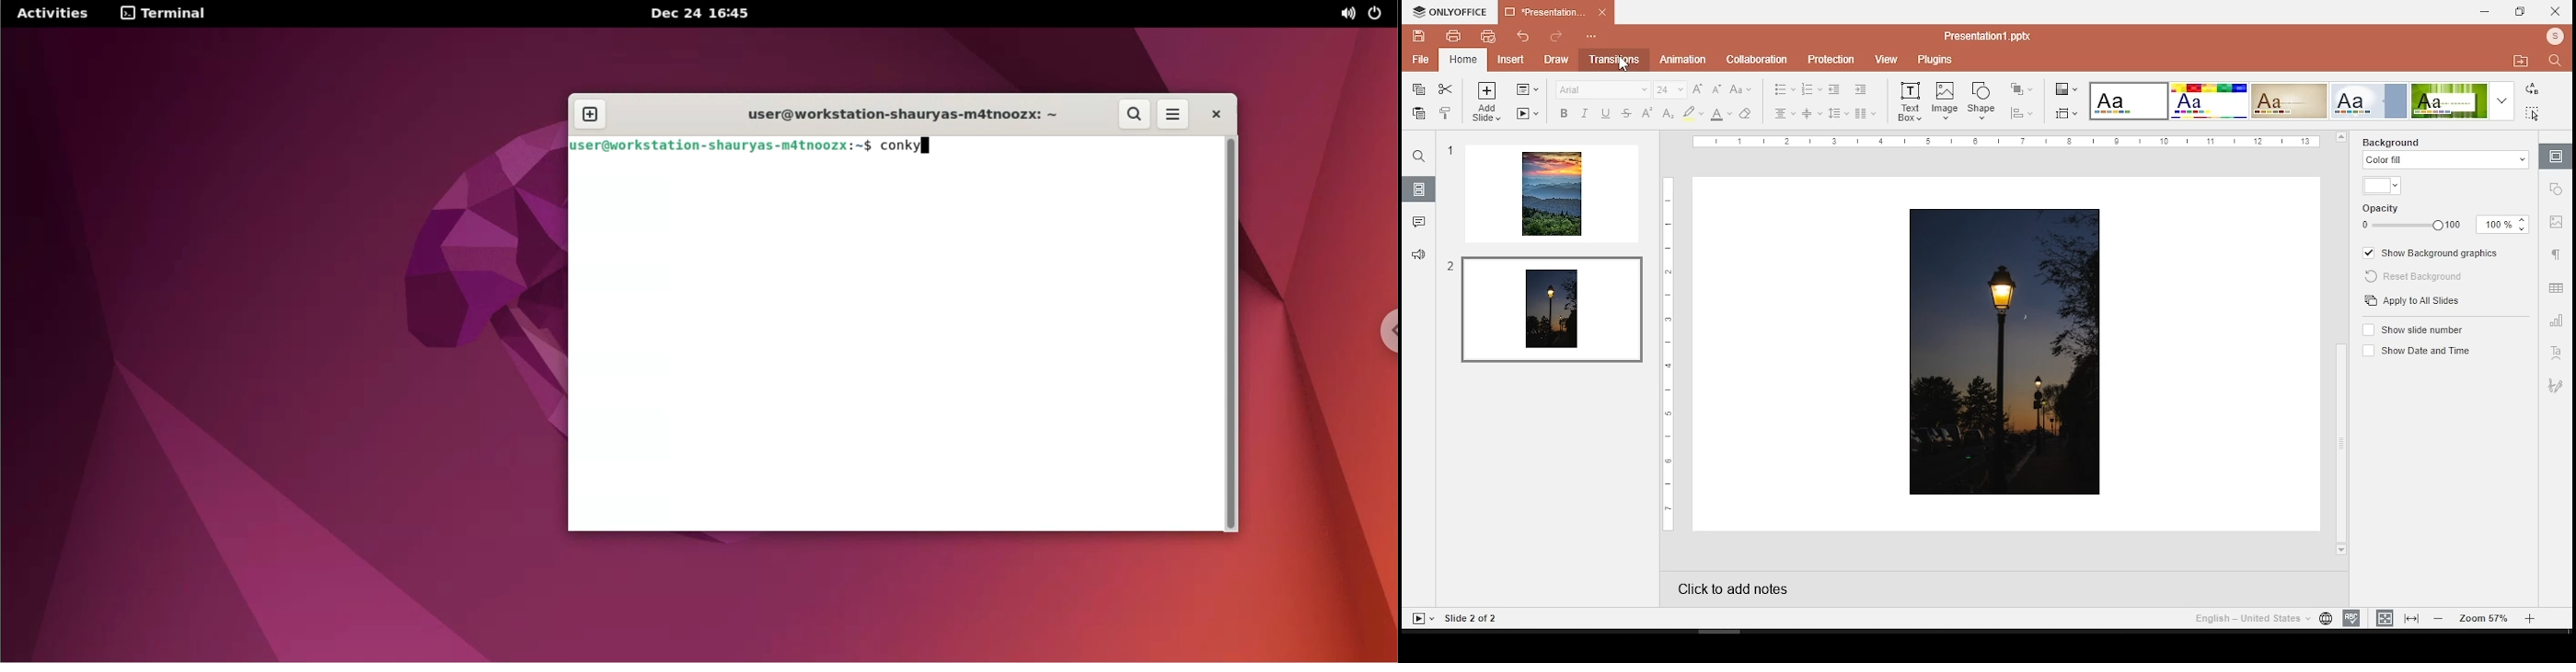 The height and width of the screenshot is (672, 2576). Describe the element at coordinates (2444, 224) in the screenshot. I see `opacity` at that location.